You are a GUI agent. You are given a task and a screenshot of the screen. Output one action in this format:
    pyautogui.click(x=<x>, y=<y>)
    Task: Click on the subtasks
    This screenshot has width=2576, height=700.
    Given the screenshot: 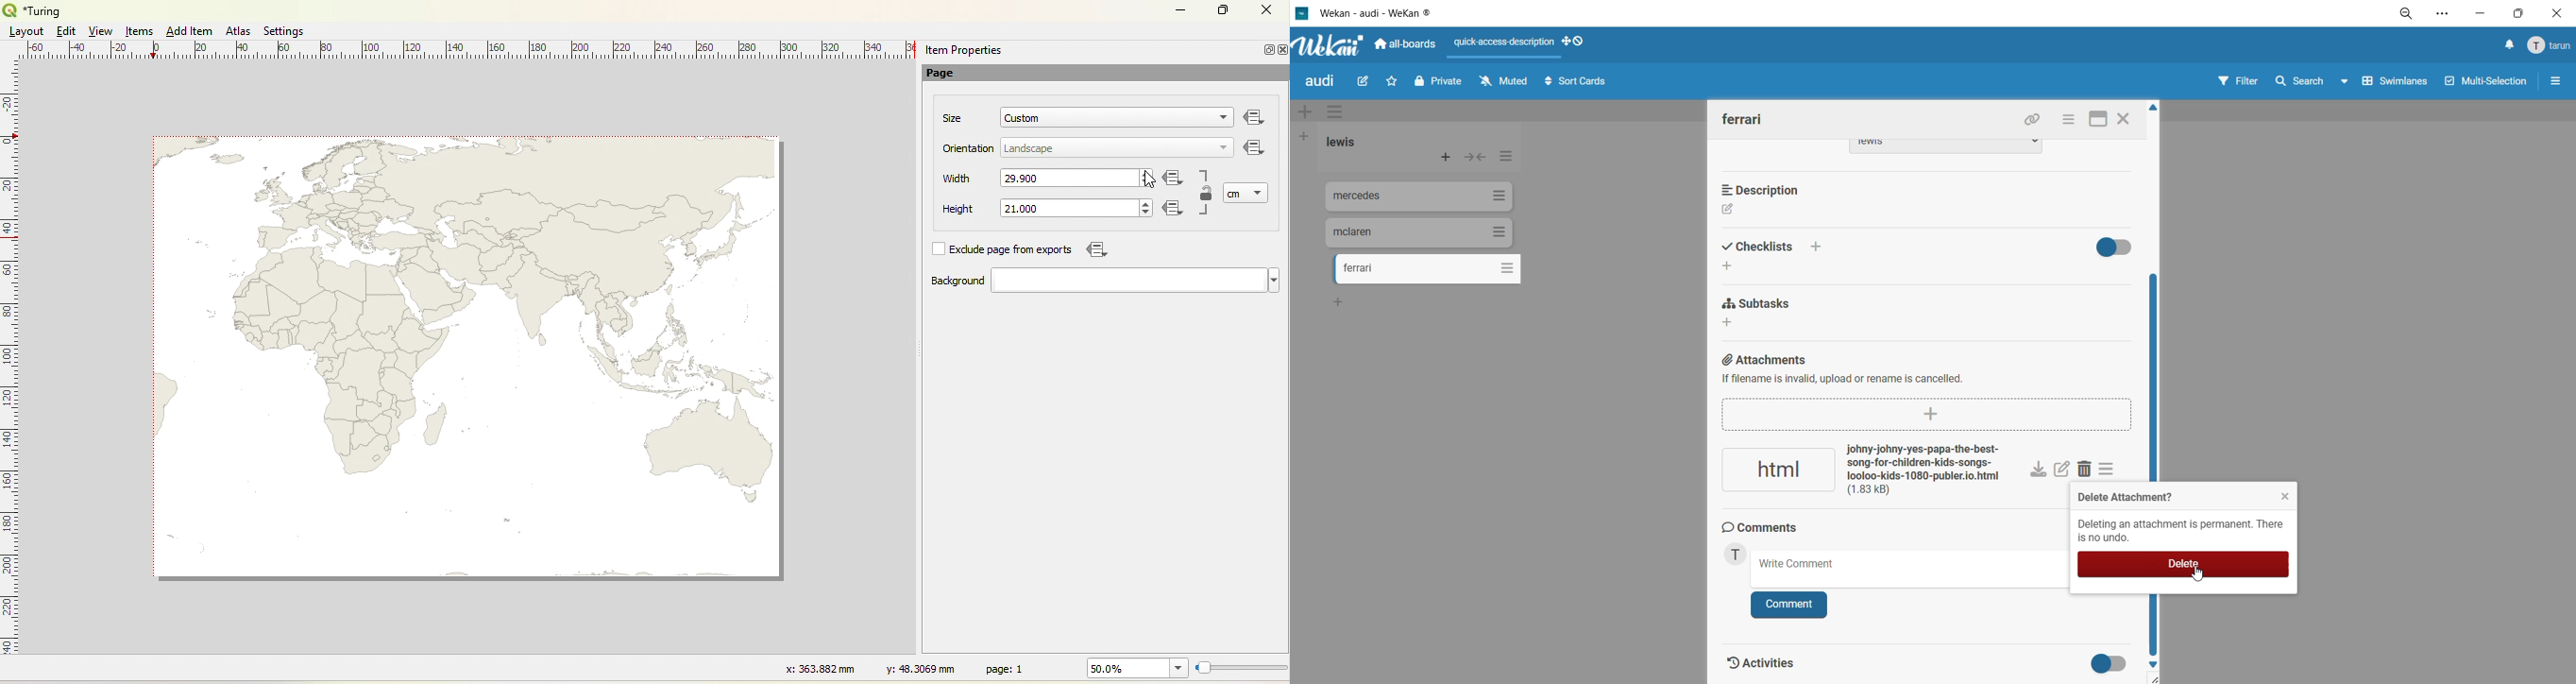 What is the action you would take?
    pyautogui.click(x=1760, y=305)
    